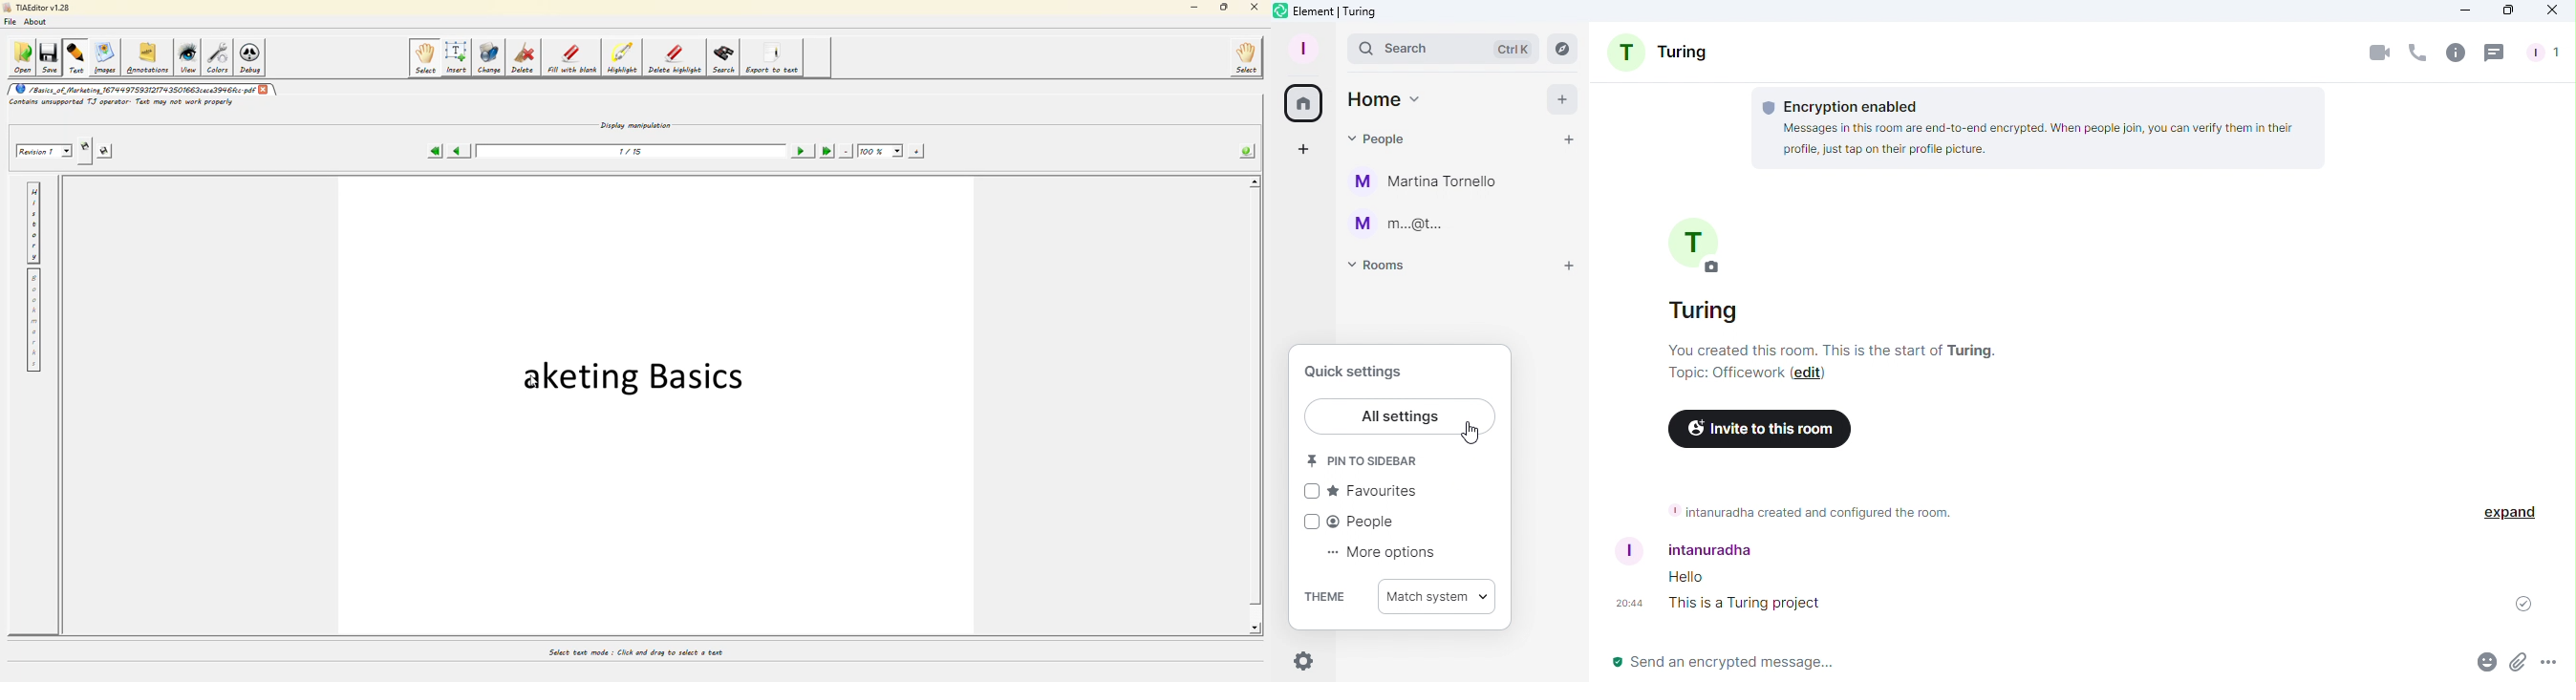 This screenshot has height=700, width=2576. I want to click on Cursor, so click(1474, 432).